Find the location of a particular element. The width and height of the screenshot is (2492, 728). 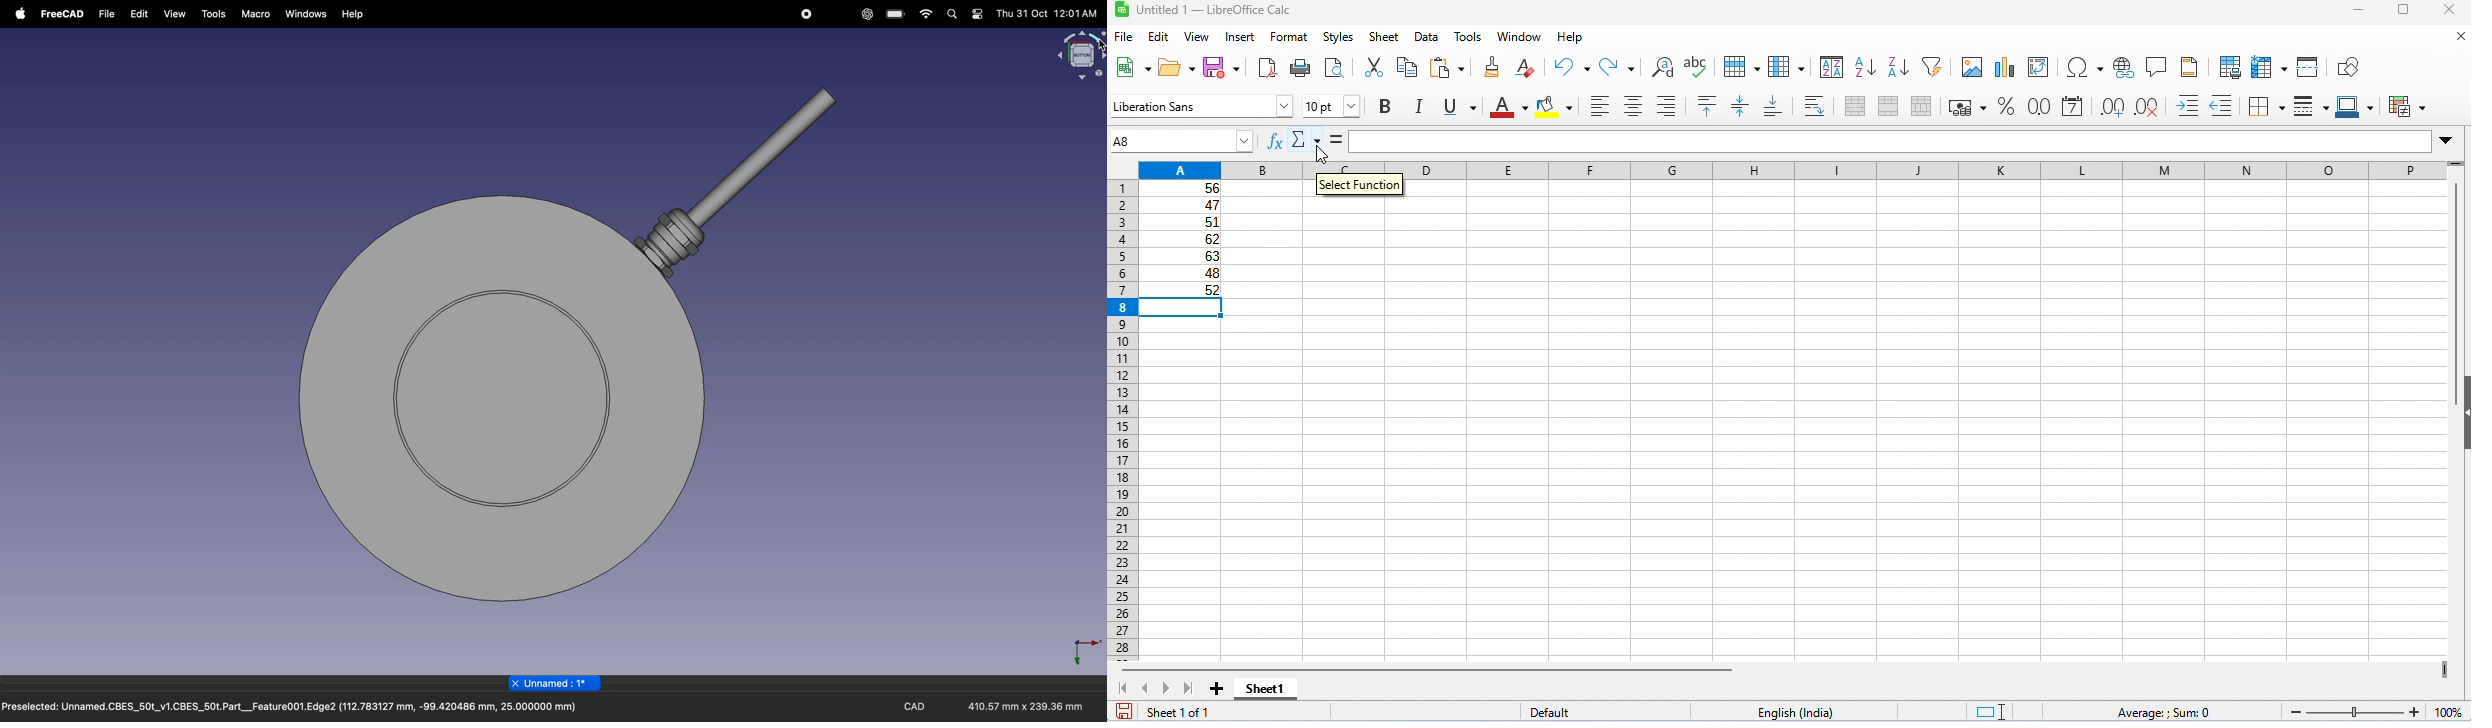

unmerge cells is located at coordinates (1921, 106).